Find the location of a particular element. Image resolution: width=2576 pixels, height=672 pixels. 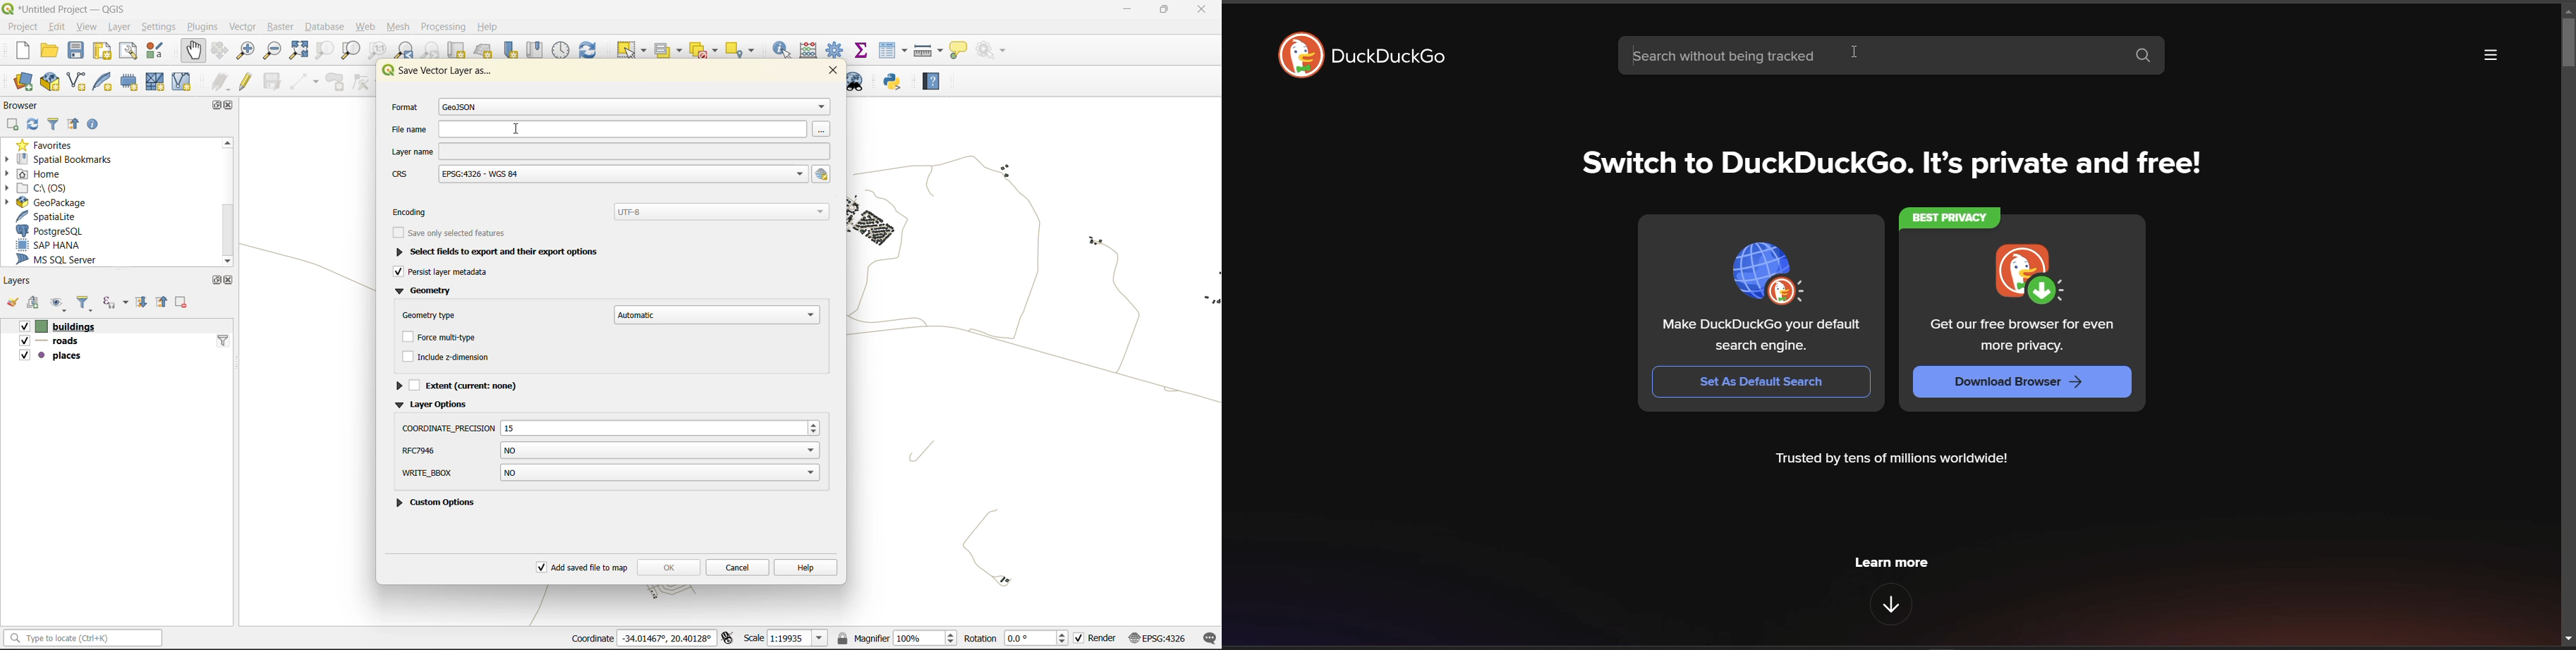

include z dimension is located at coordinates (447, 355).